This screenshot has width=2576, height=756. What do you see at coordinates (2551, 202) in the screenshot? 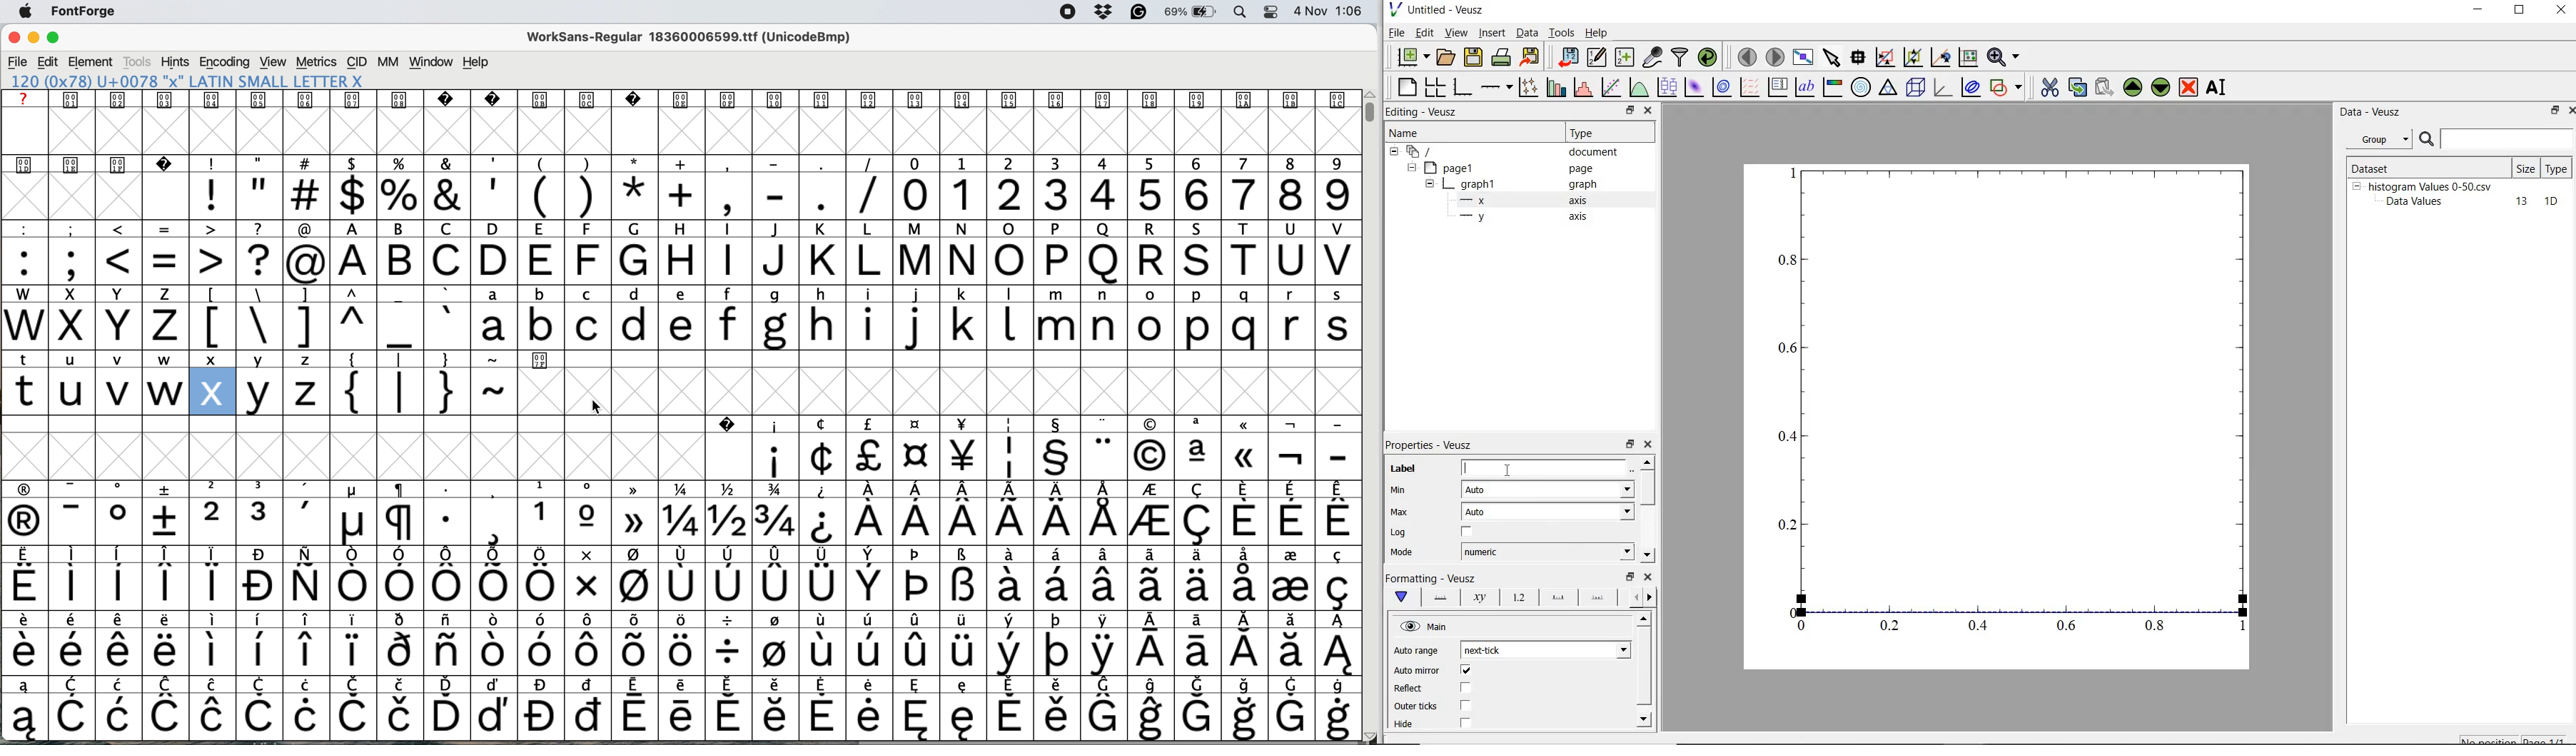
I see `10` at bounding box center [2551, 202].